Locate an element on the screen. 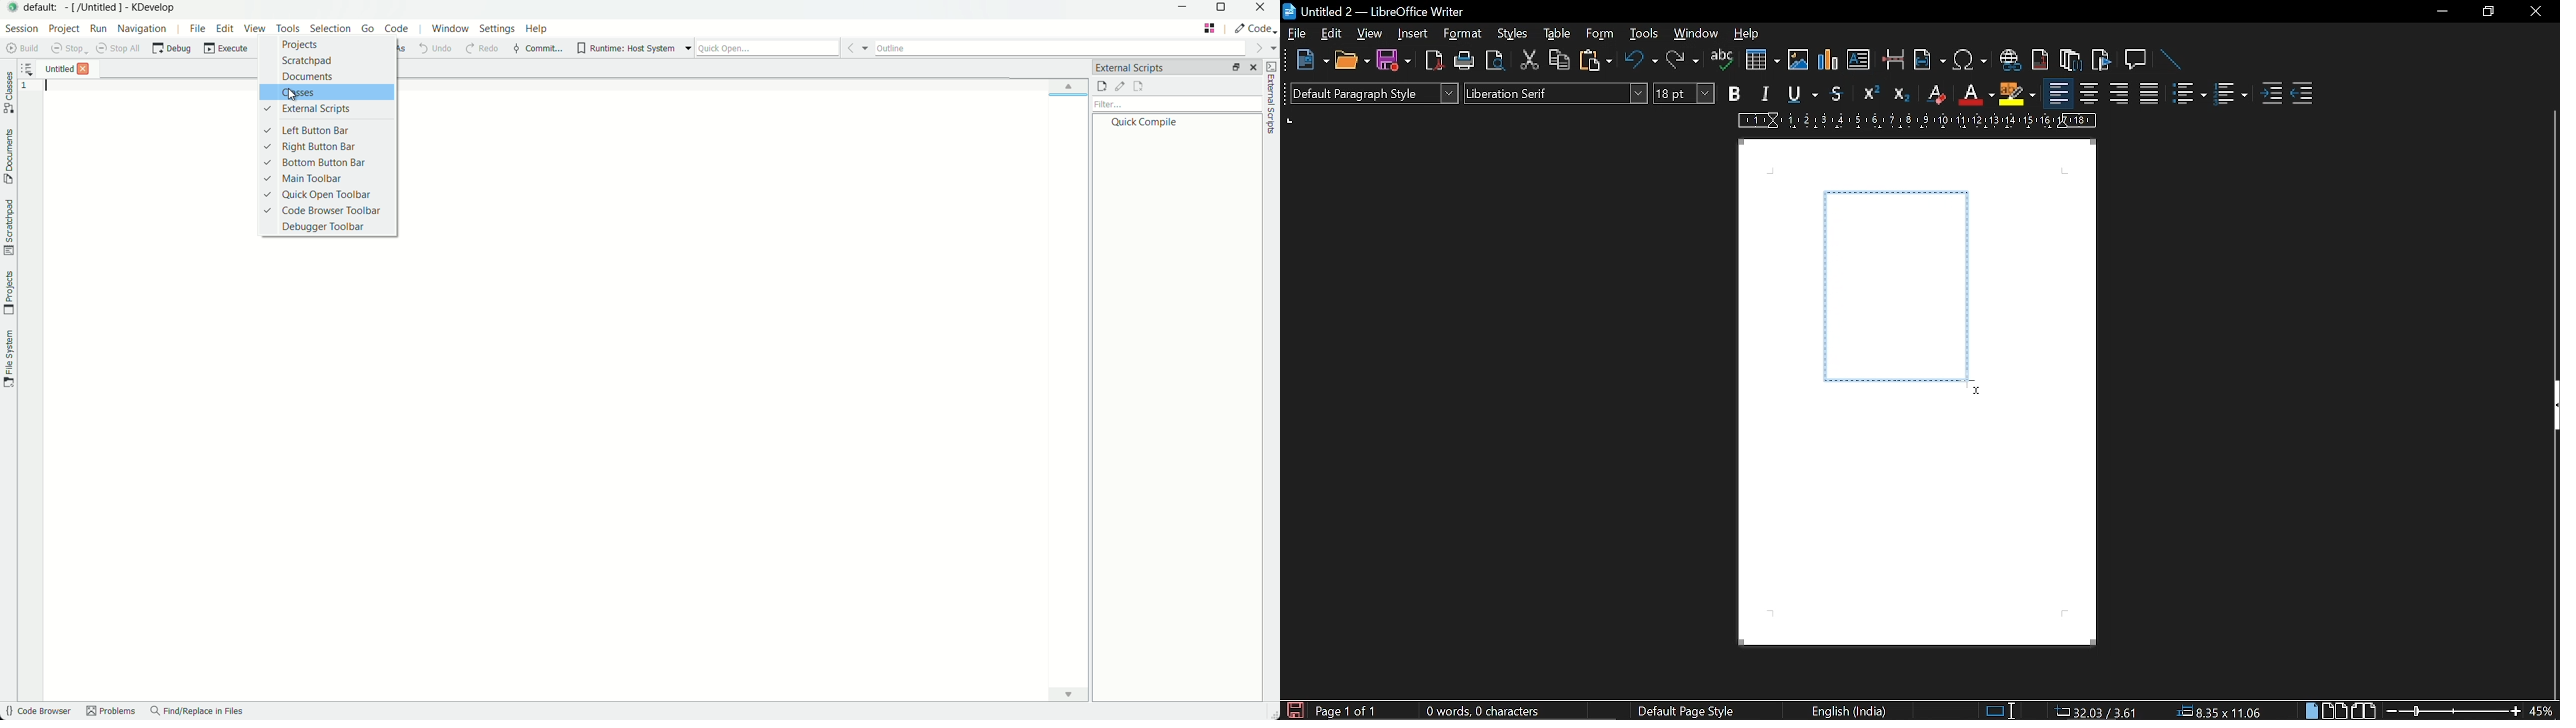 This screenshot has width=2576, height=728. 0 words 0 character is located at coordinates (1480, 711).